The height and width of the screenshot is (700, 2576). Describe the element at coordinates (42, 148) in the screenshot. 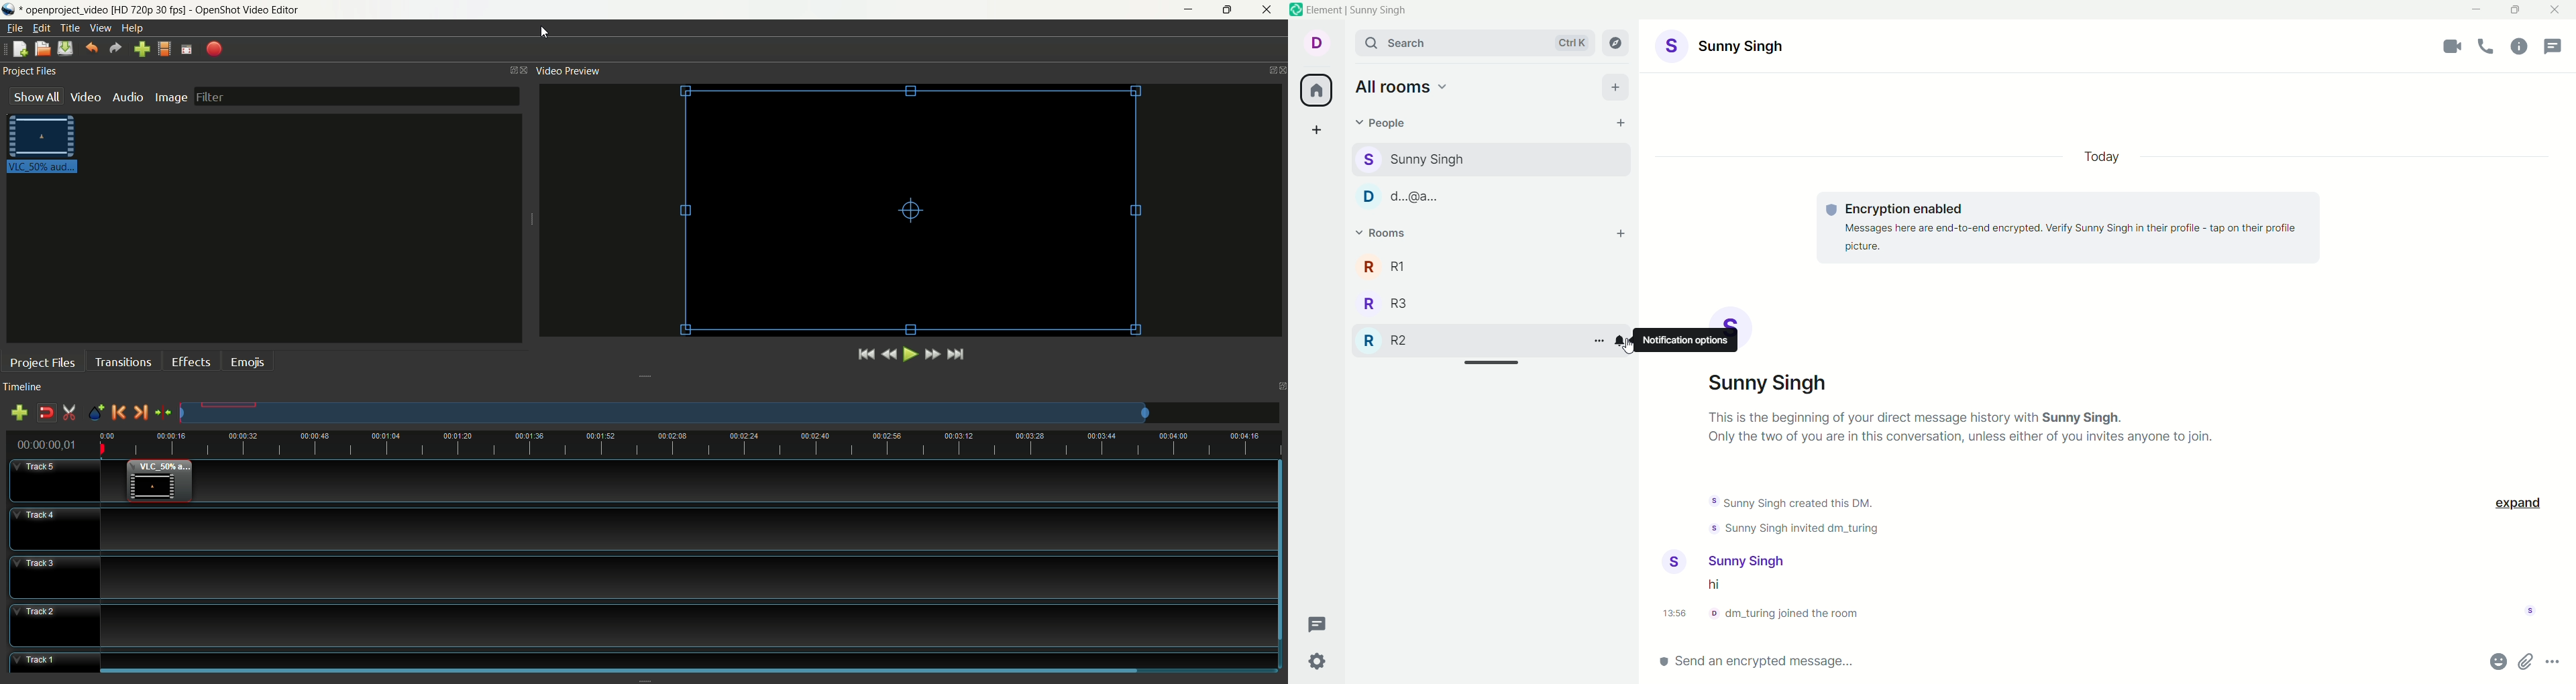

I see `video clip` at that location.